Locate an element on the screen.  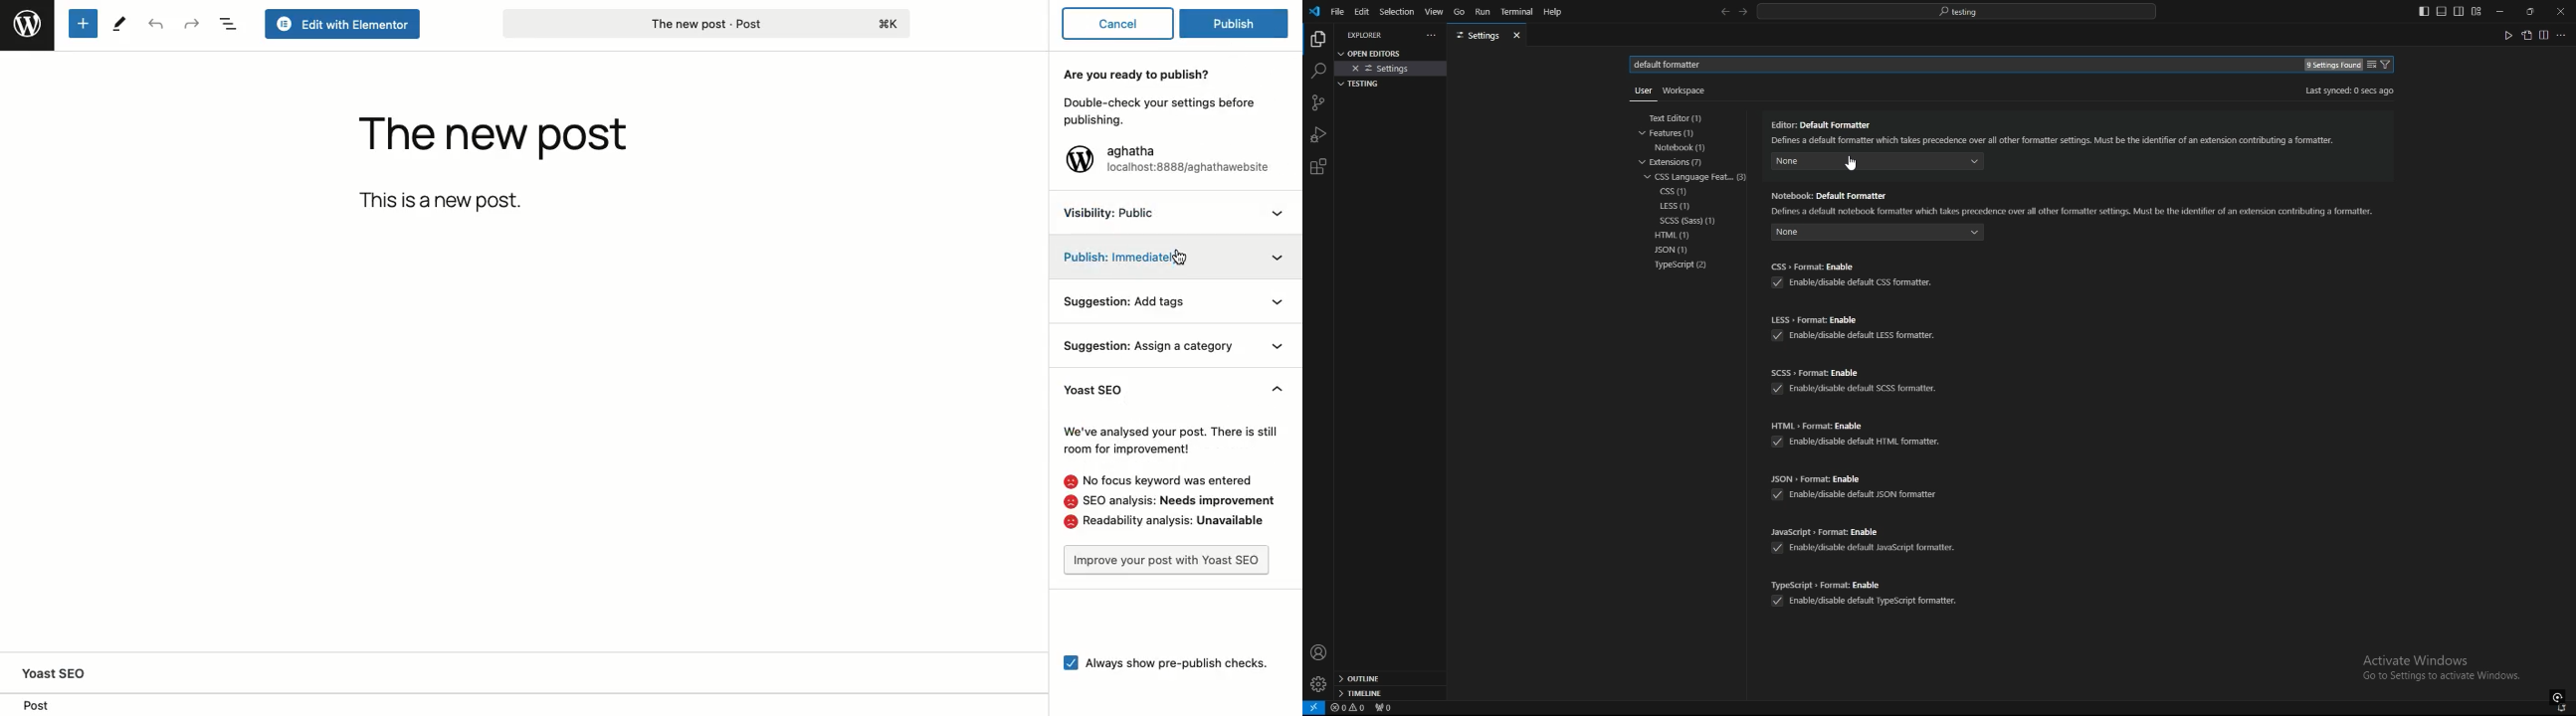
enable /disable default typescript formatter is located at coordinates (1864, 602).